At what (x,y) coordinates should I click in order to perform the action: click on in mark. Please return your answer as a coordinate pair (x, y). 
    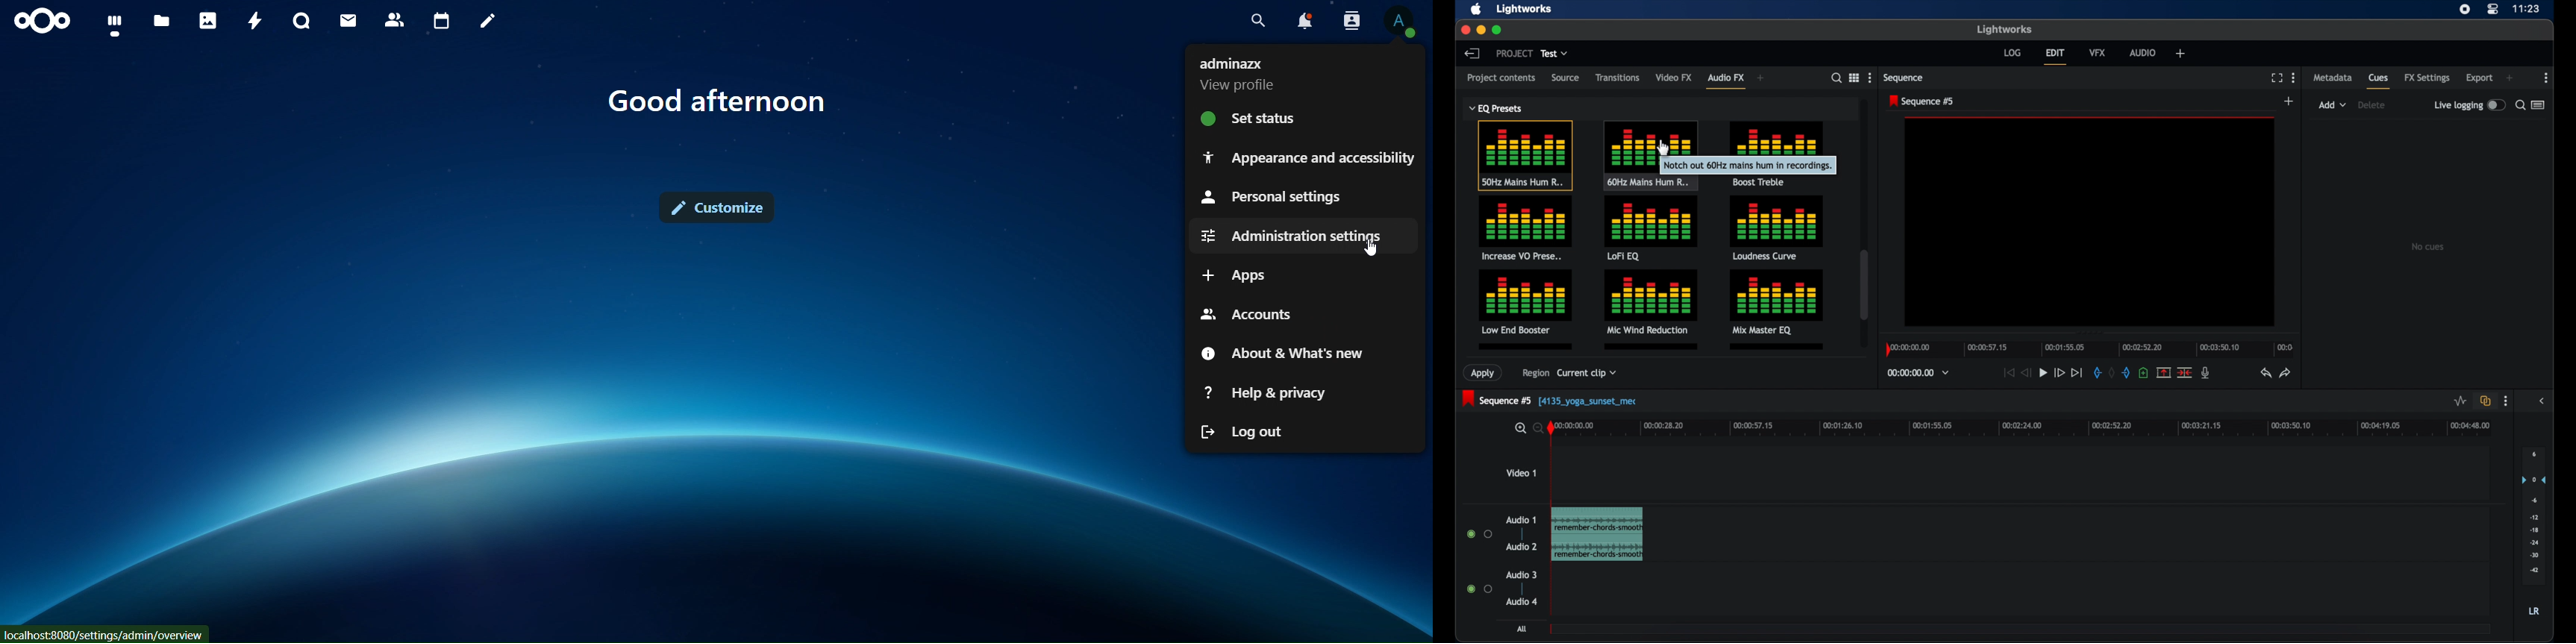
    Looking at the image, I should click on (2096, 372).